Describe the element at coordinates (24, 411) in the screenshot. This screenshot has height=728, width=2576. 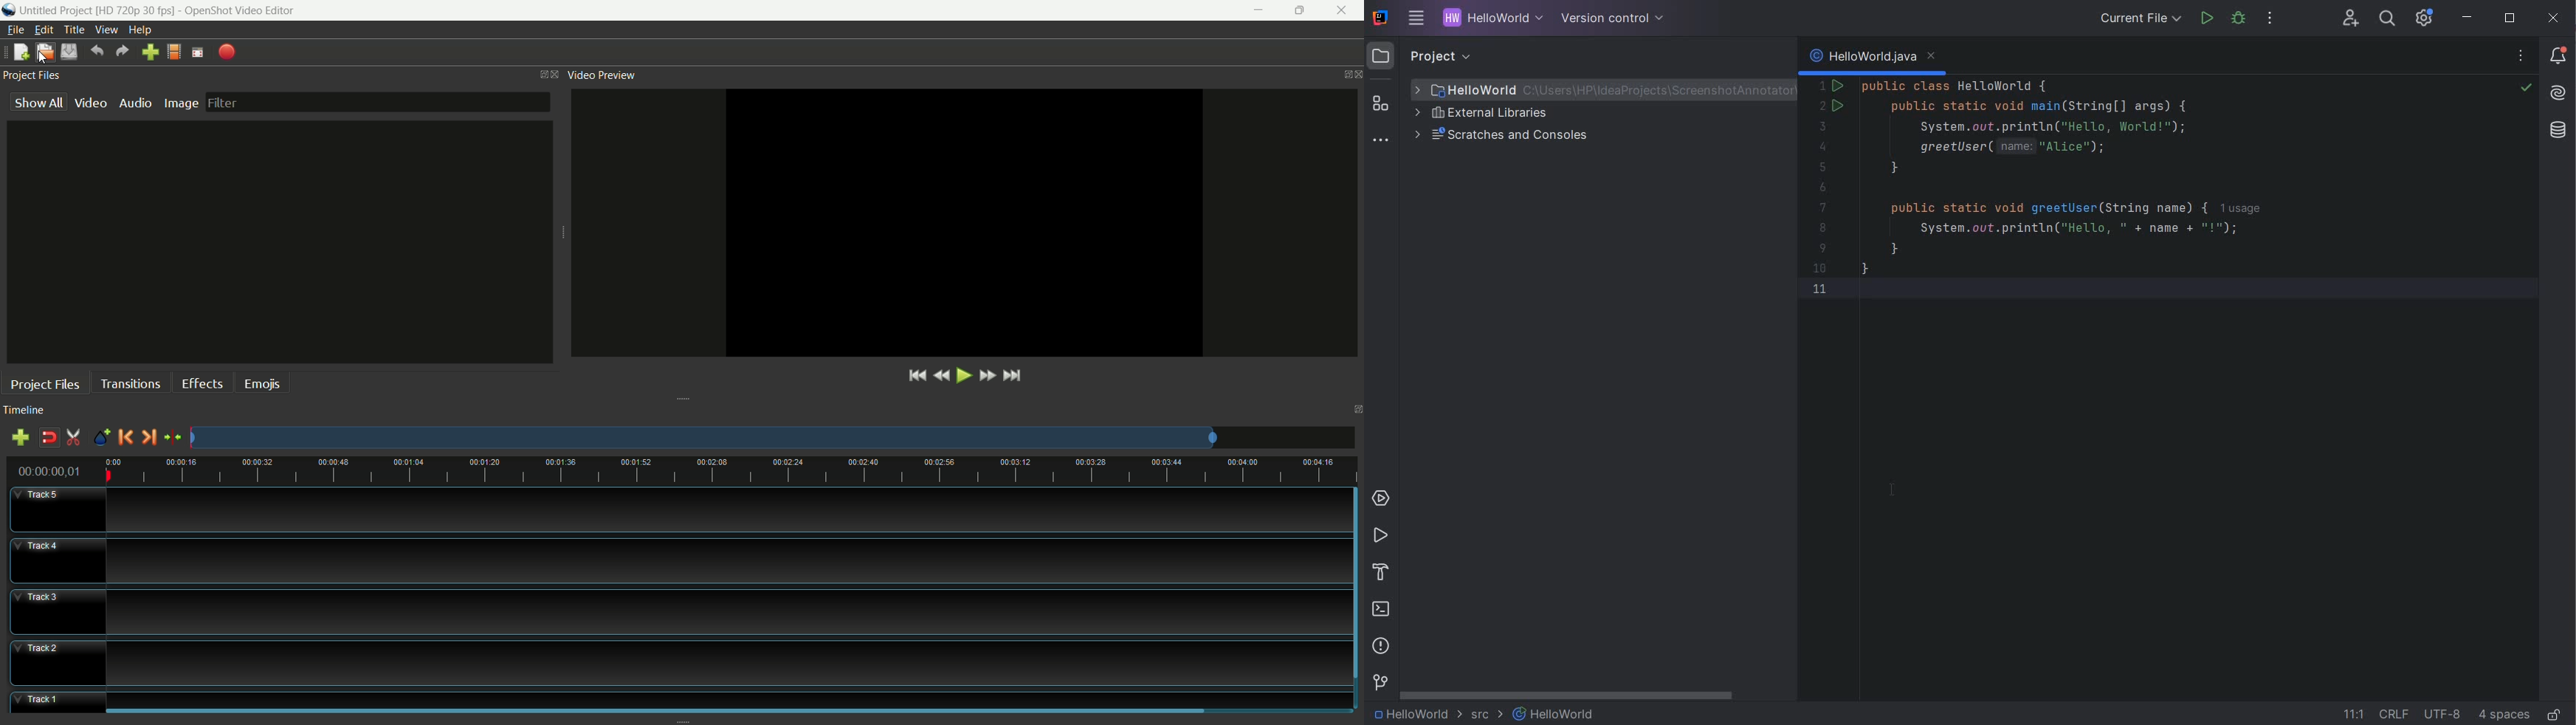
I see `timeline` at that location.